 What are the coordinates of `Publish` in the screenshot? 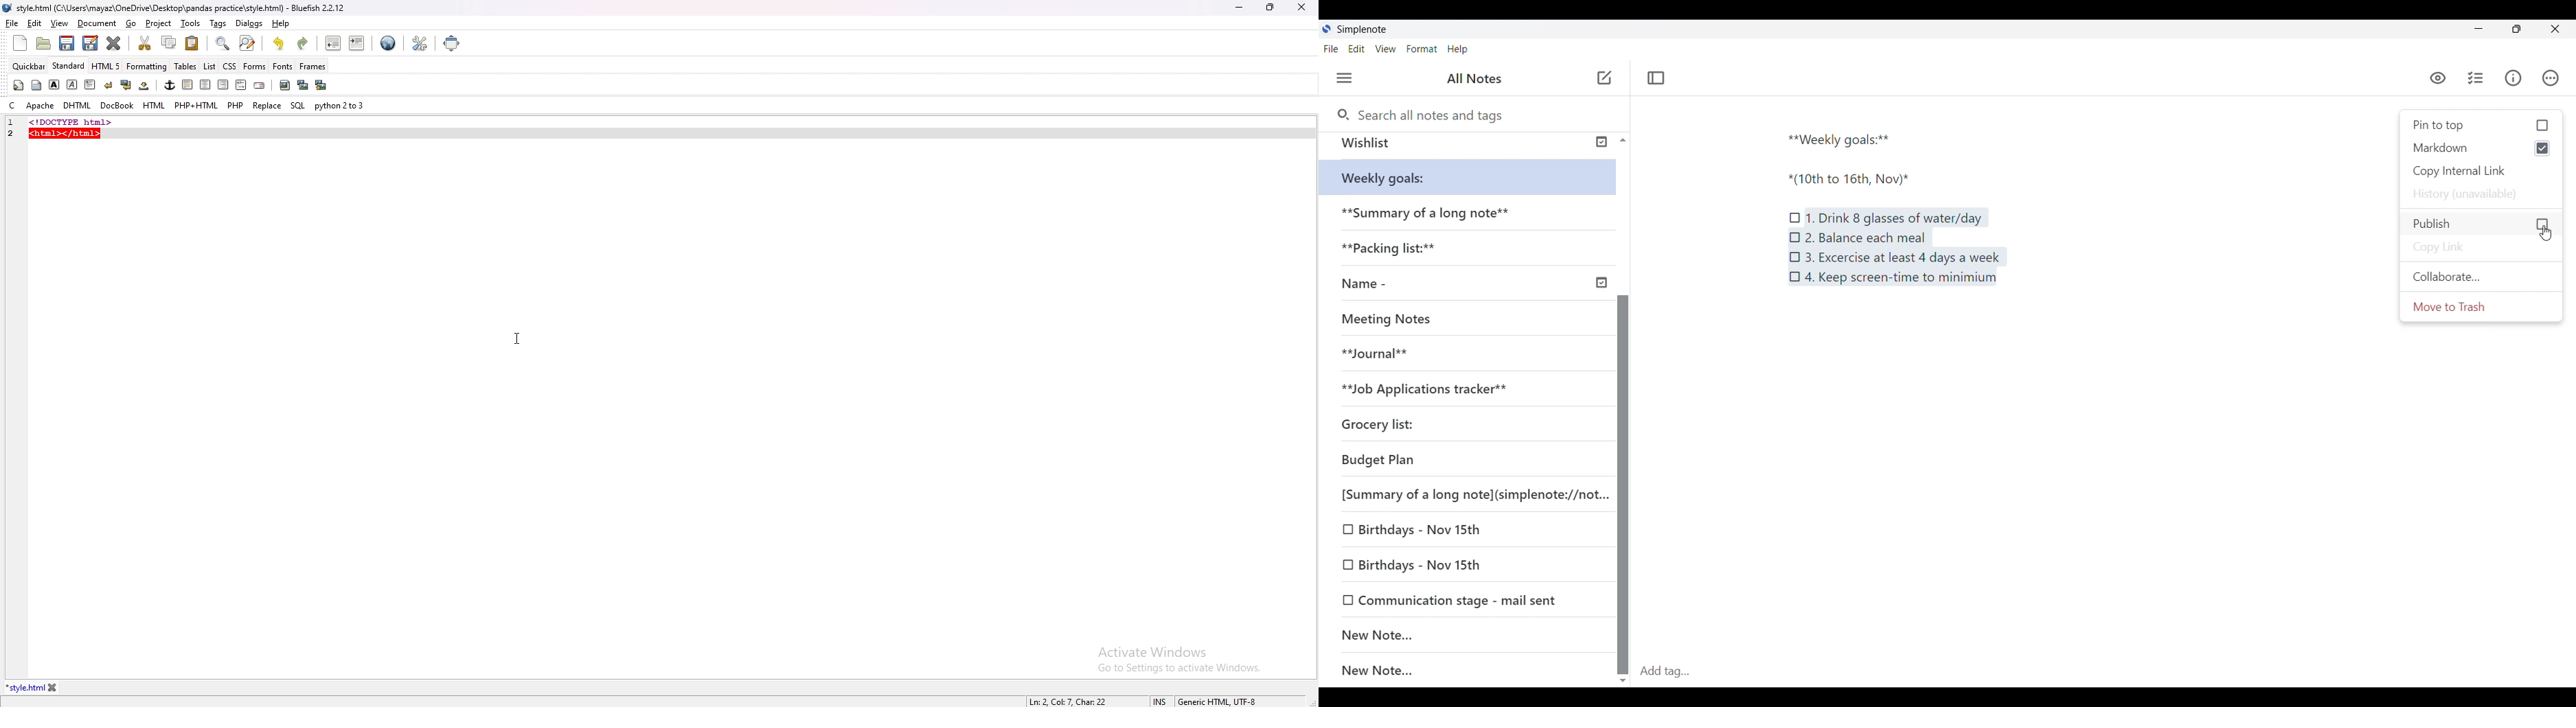 It's located at (2484, 221).